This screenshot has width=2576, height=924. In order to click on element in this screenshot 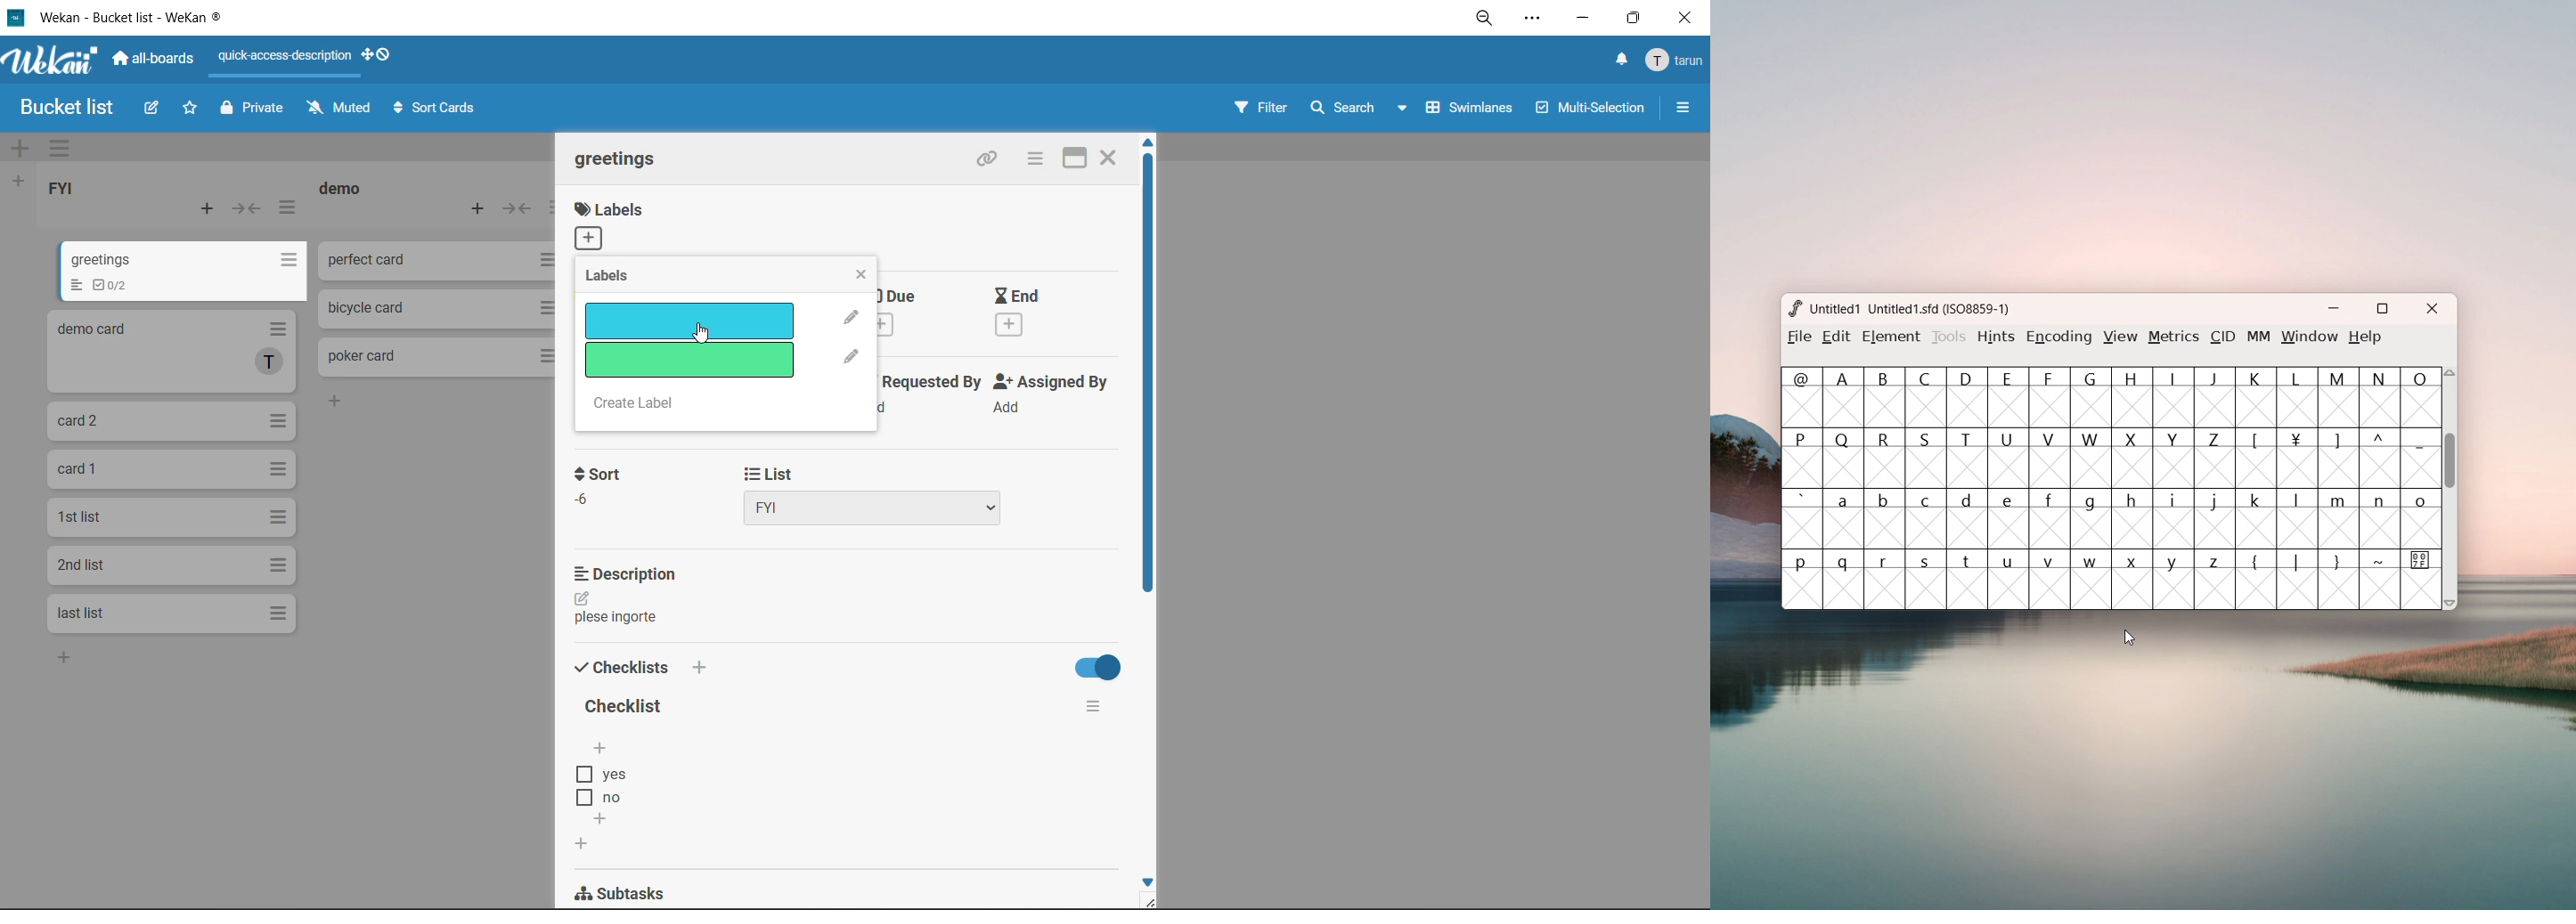, I will do `click(1891, 339)`.